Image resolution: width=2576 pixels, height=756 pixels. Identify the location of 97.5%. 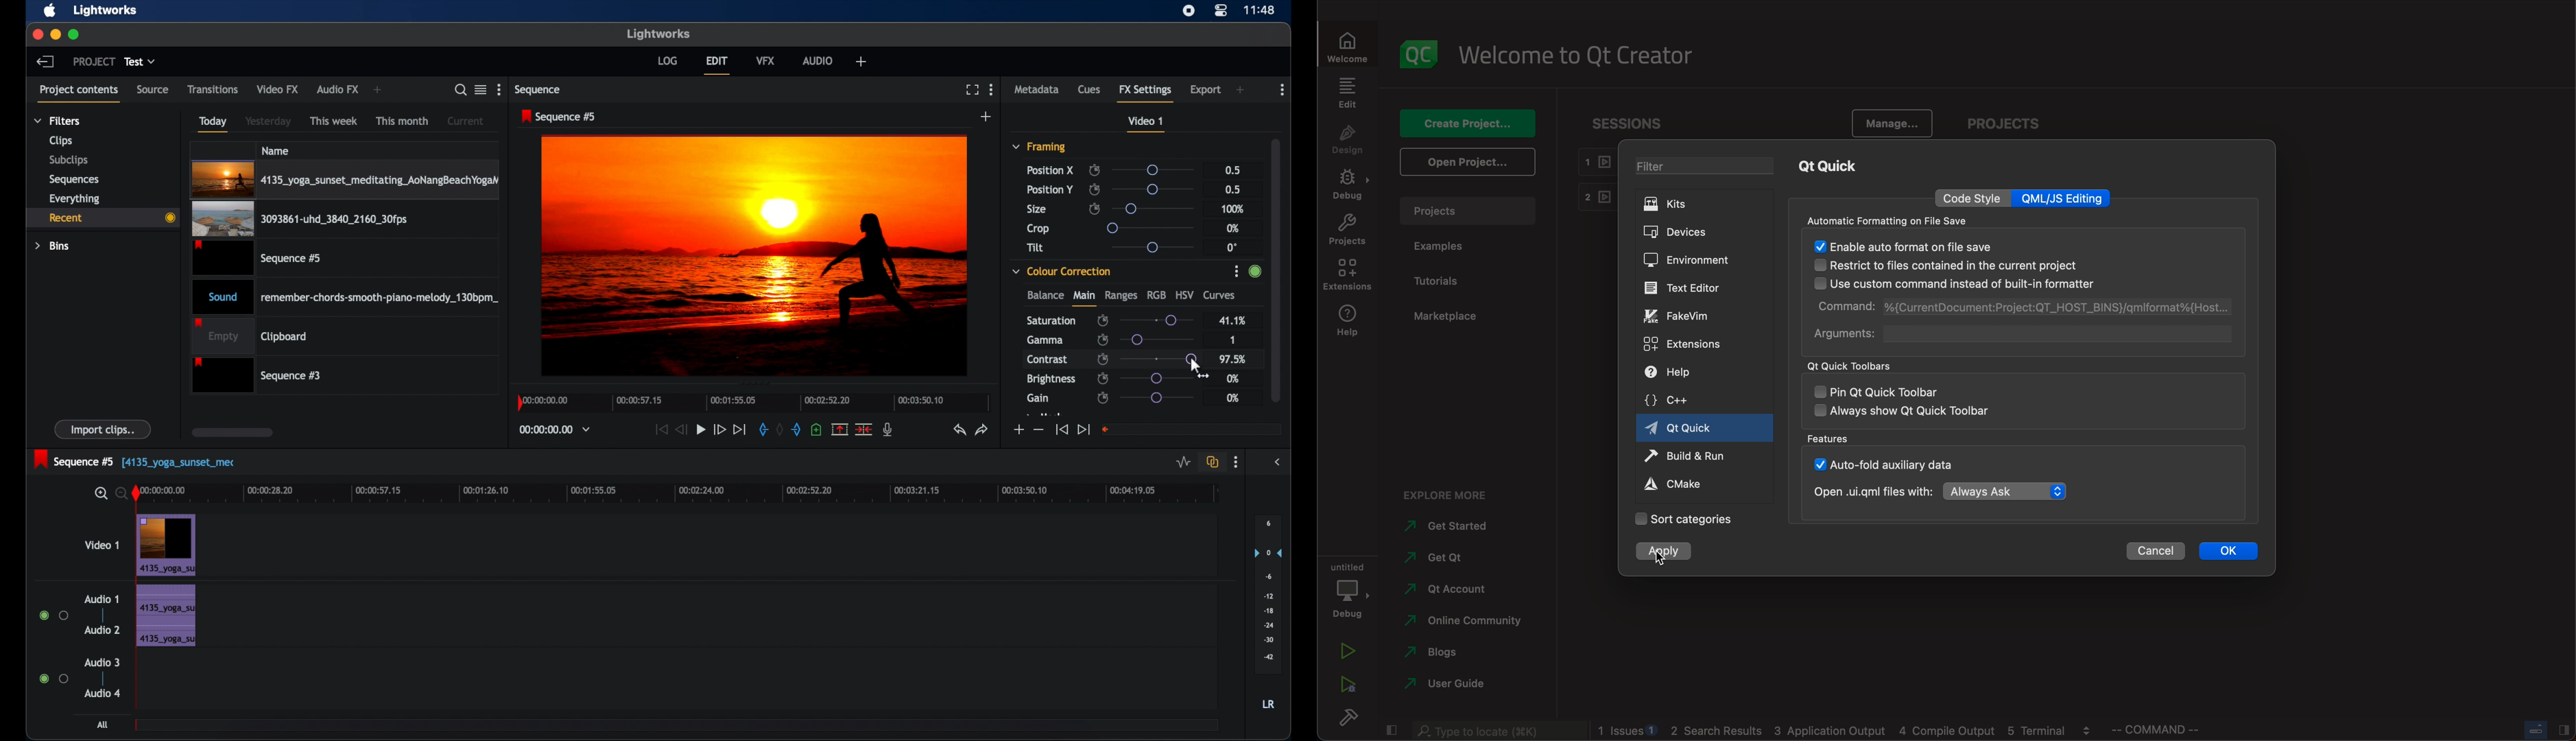
(1234, 360).